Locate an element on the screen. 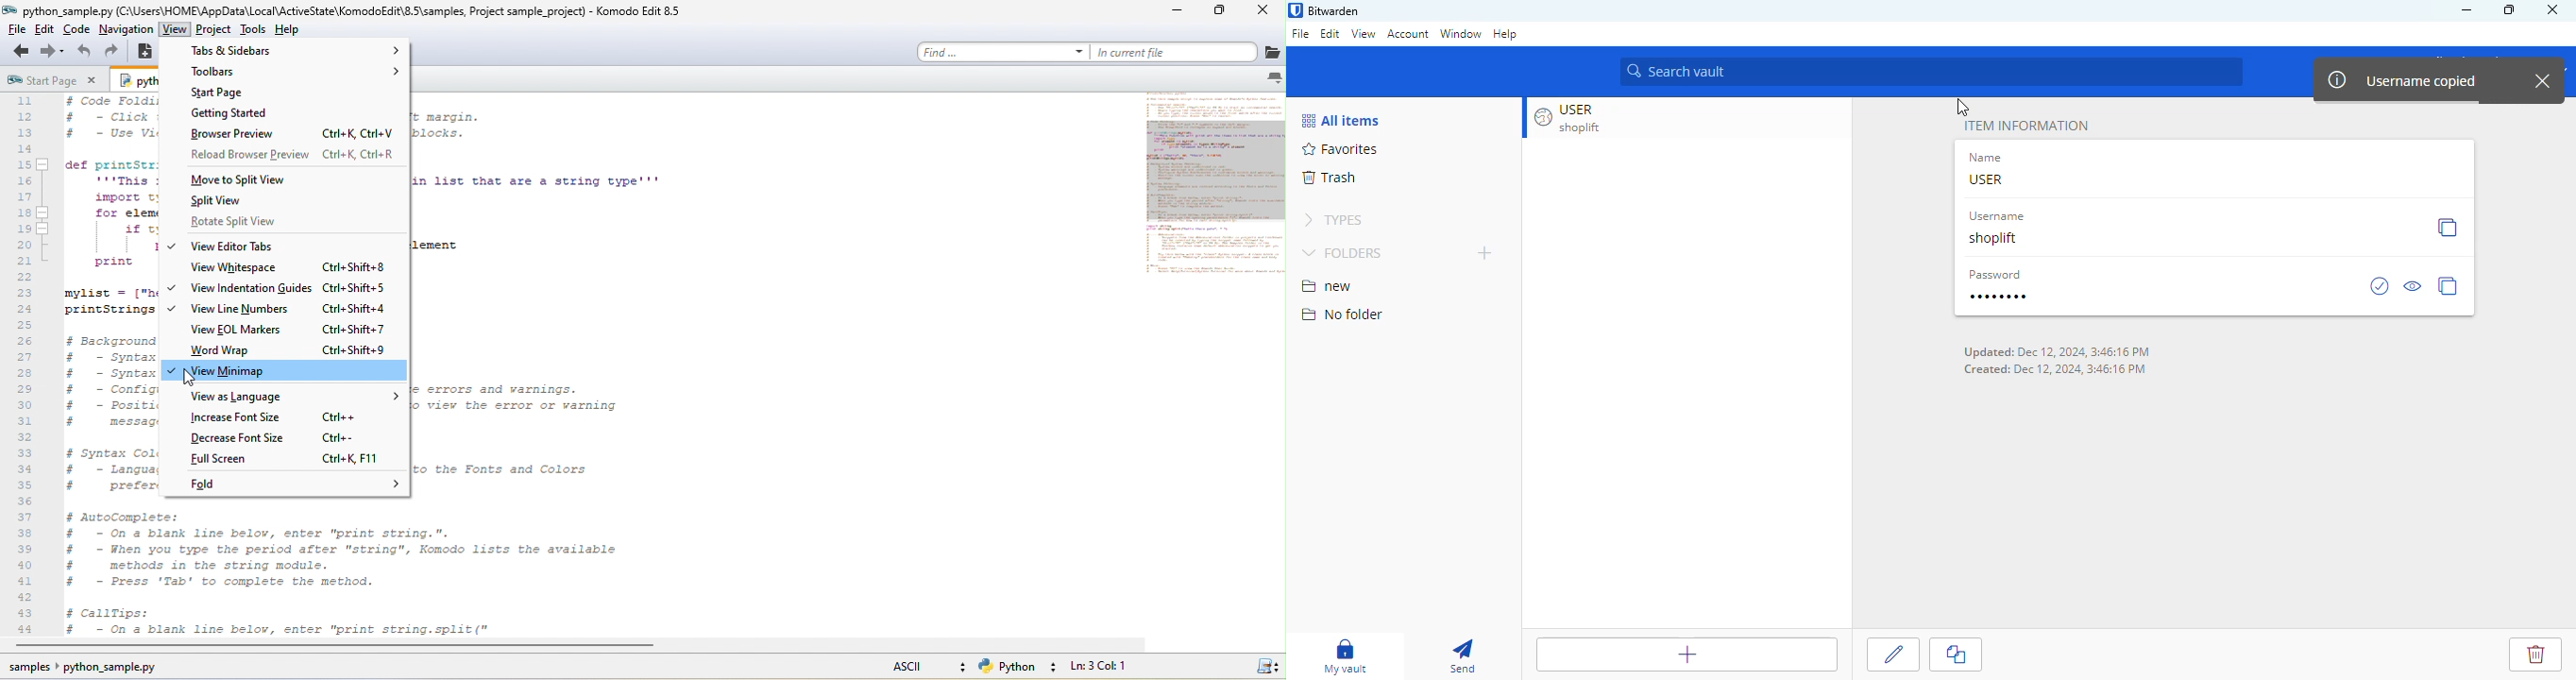  edit is located at coordinates (1331, 33).